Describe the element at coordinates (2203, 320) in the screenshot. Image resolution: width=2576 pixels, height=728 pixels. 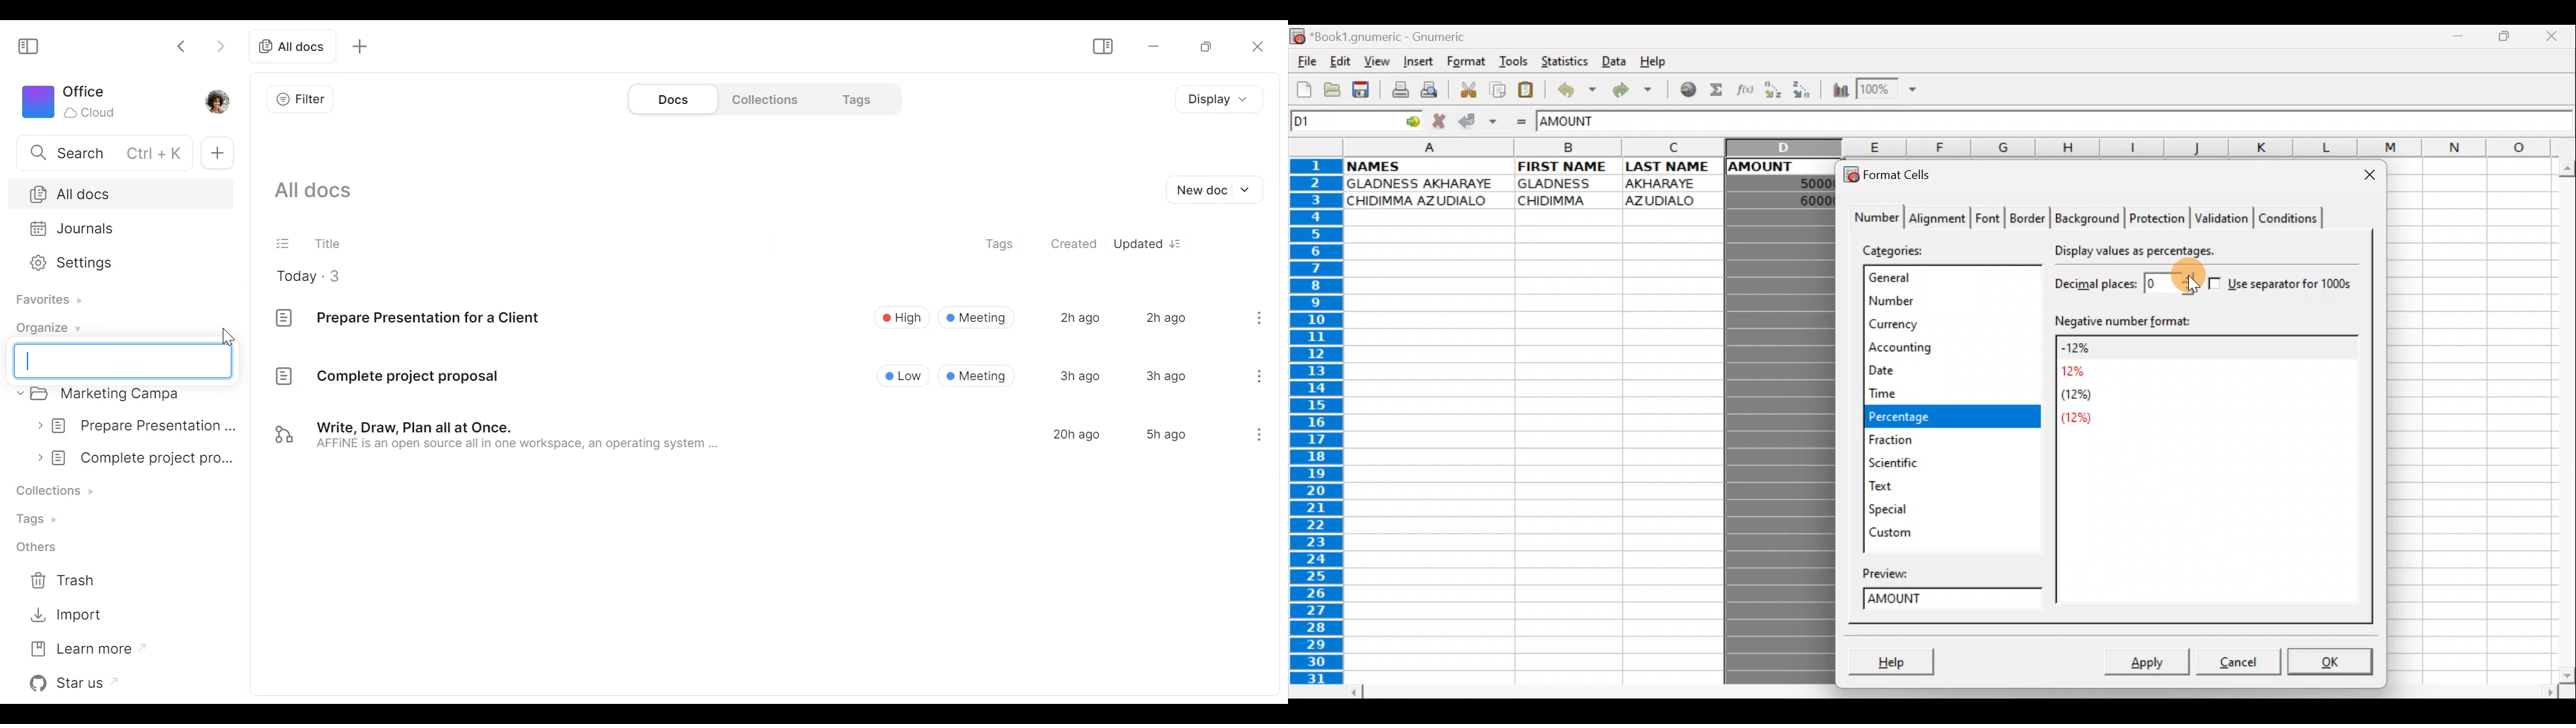
I see `Negative number format:` at that location.